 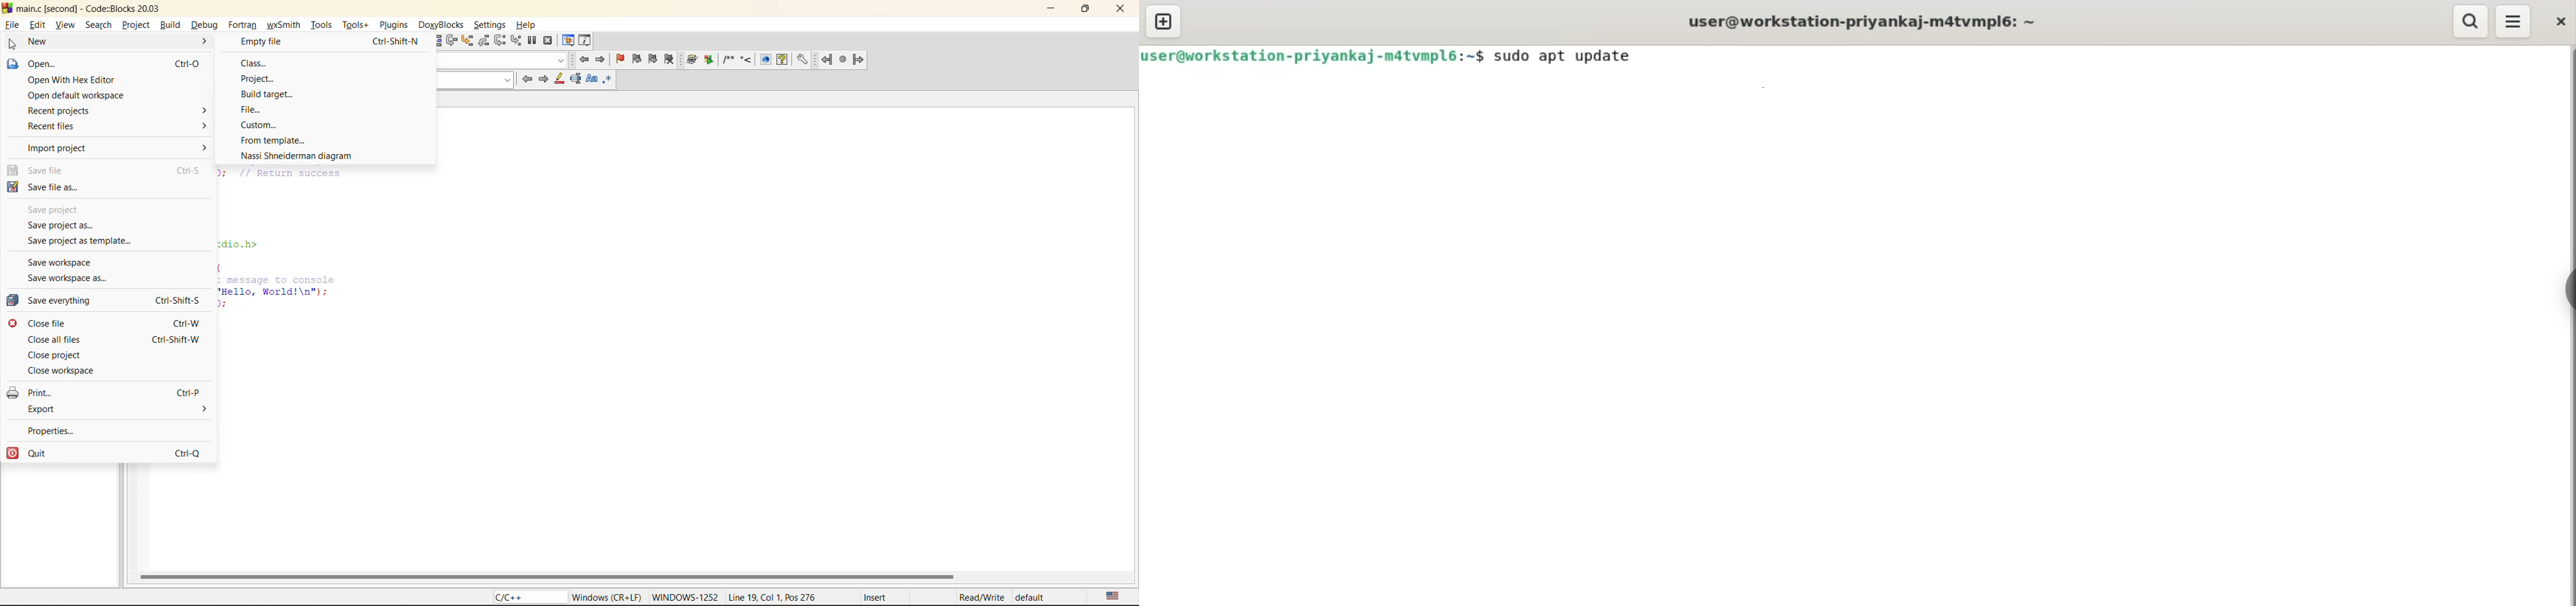 I want to click on save workspace, so click(x=69, y=261).